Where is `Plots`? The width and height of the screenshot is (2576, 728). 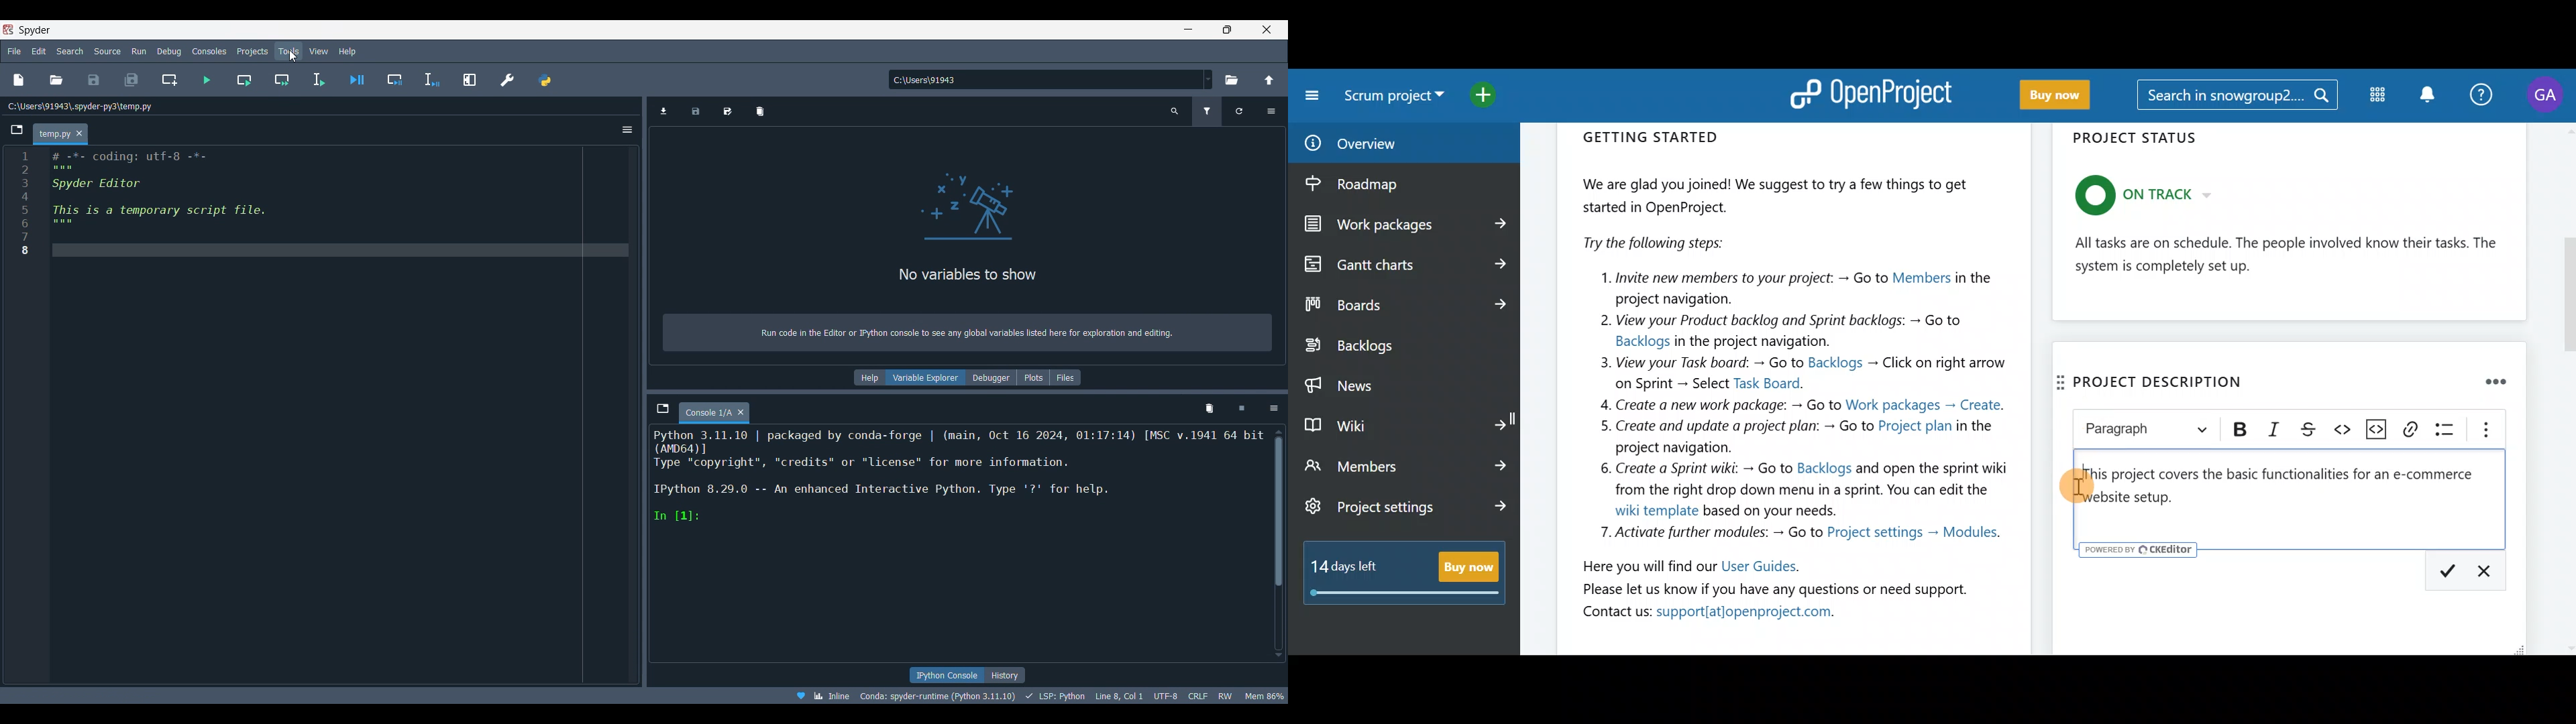 Plots is located at coordinates (1033, 377).